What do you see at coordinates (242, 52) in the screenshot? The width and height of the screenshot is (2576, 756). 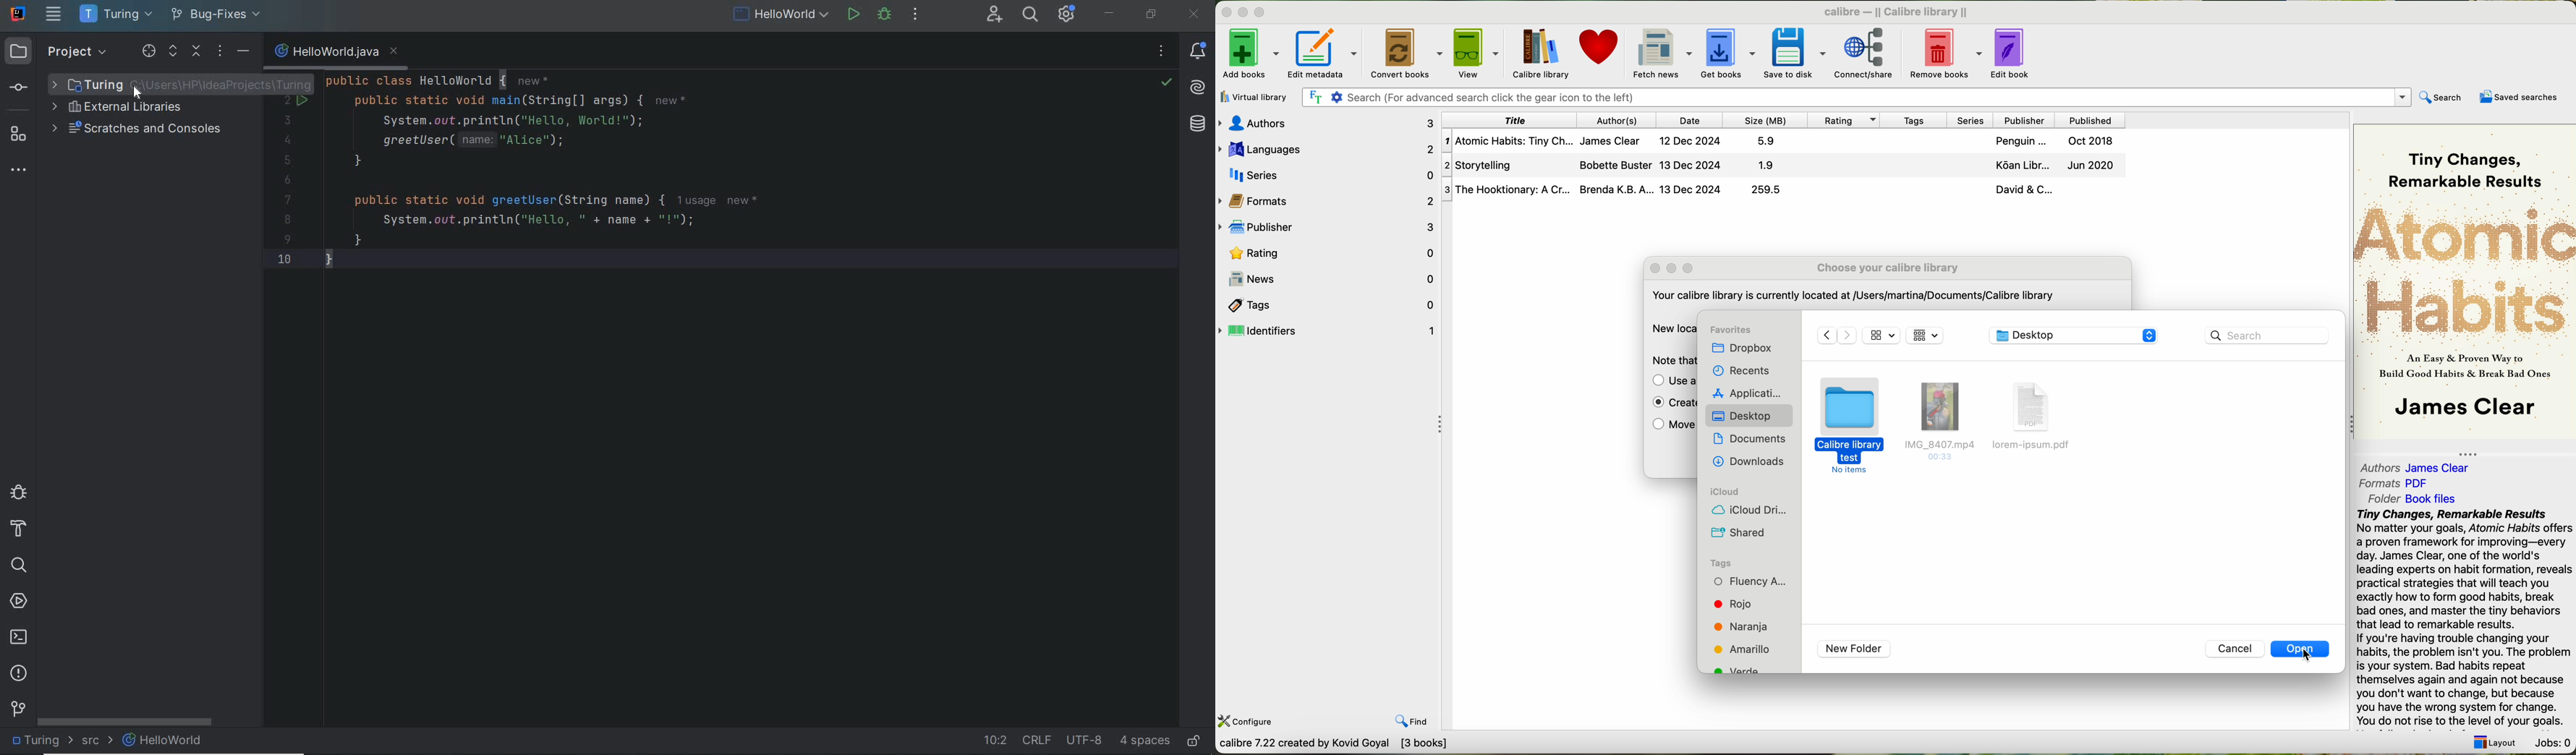 I see `hide` at bounding box center [242, 52].